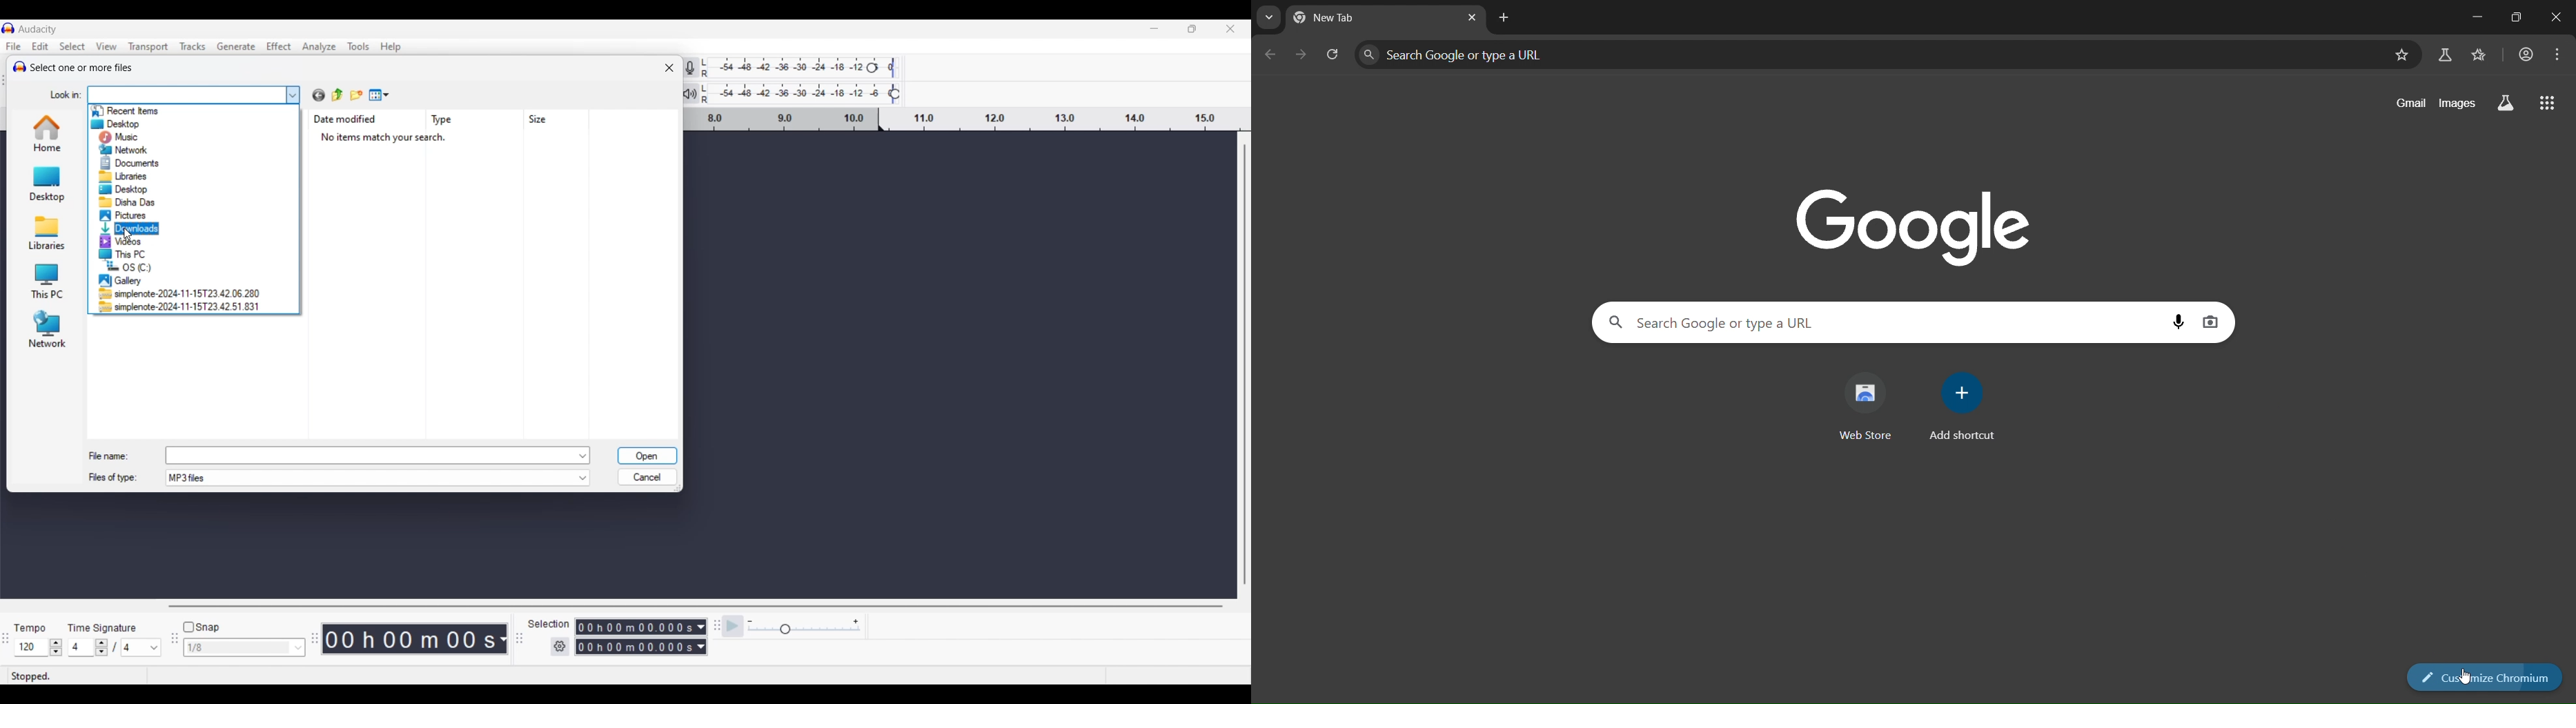  Describe the element at coordinates (148, 46) in the screenshot. I see `Transport menu` at that location.